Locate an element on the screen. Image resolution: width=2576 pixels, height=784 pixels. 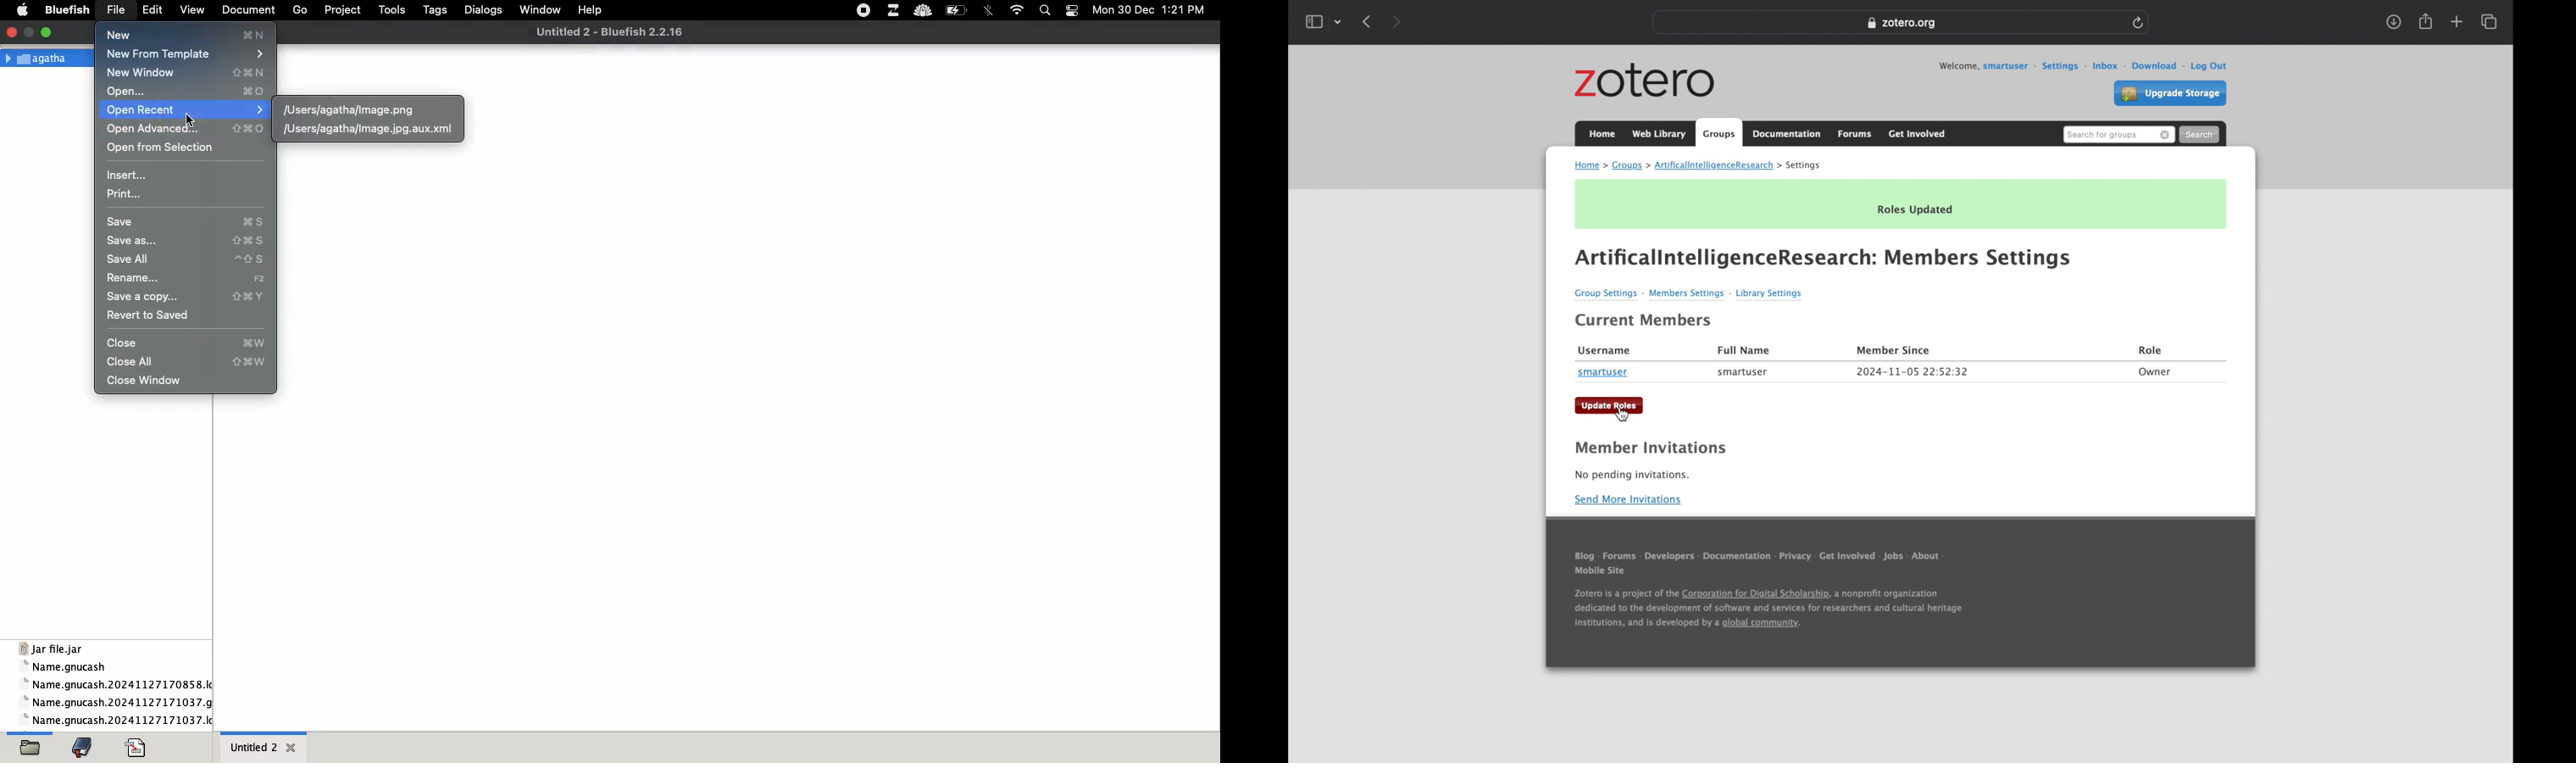
name is located at coordinates (118, 720).